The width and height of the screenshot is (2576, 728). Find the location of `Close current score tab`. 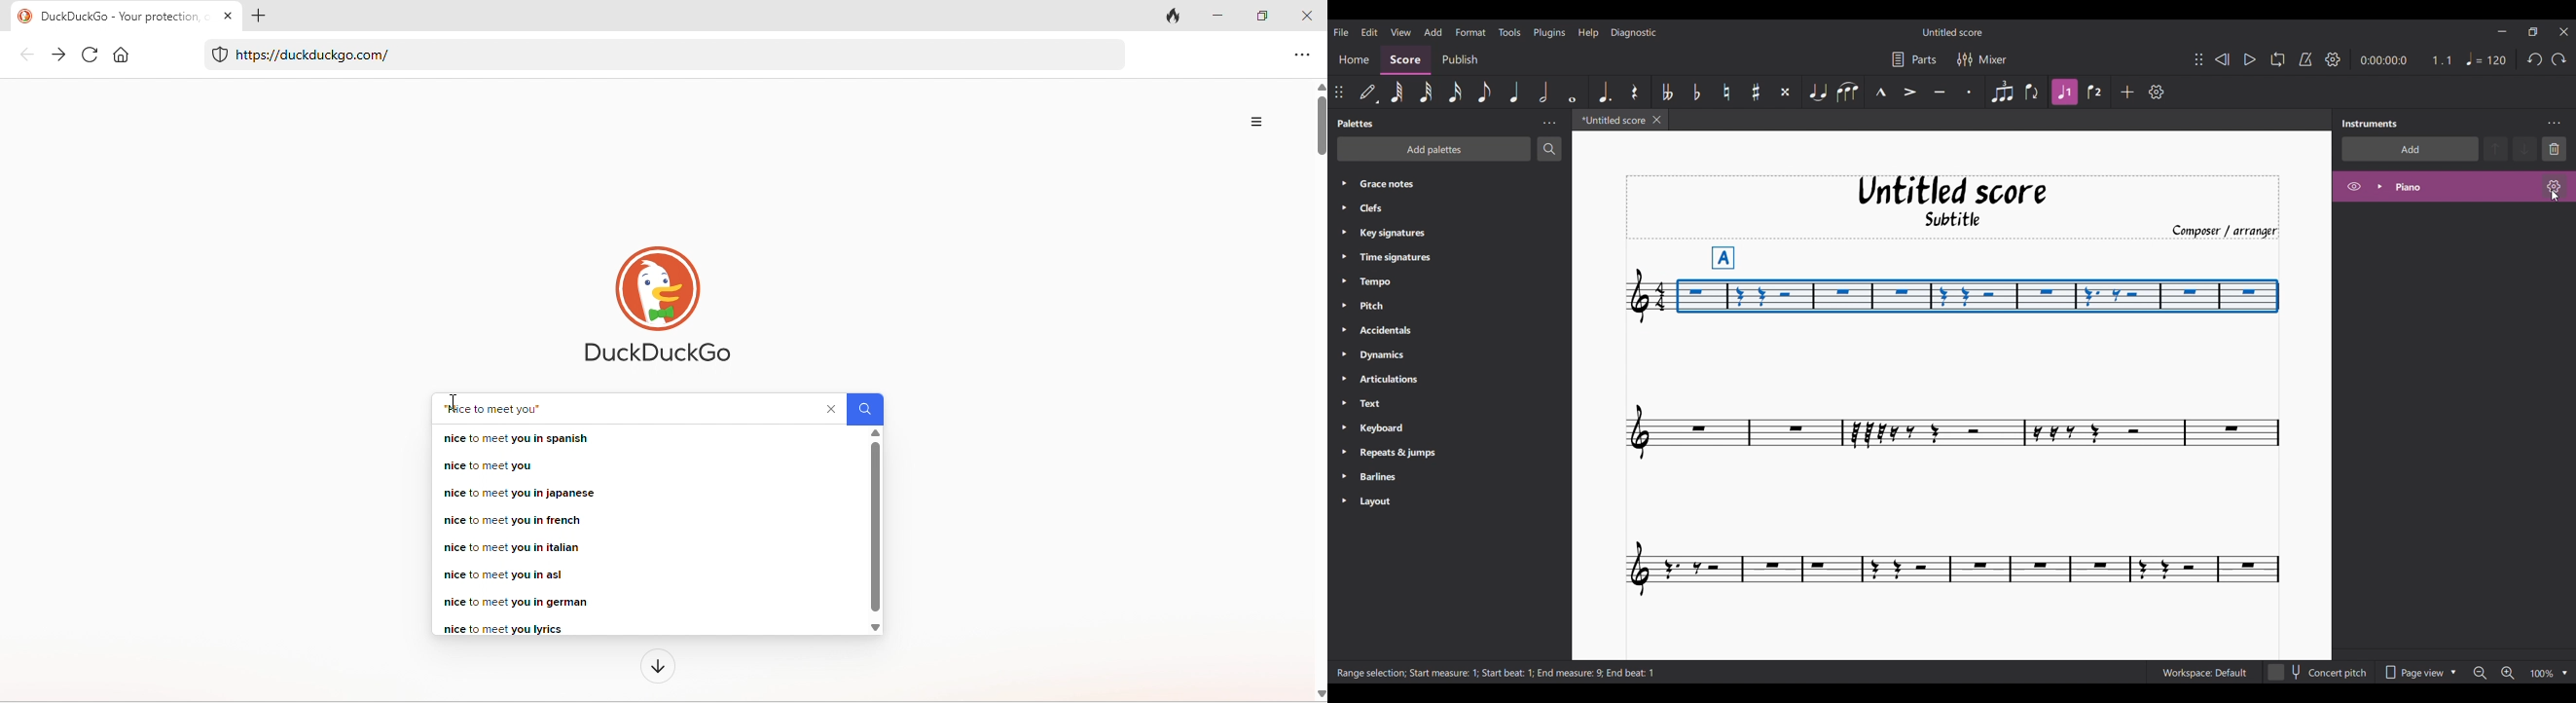

Close current score tab is located at coordinates (1657, 120).